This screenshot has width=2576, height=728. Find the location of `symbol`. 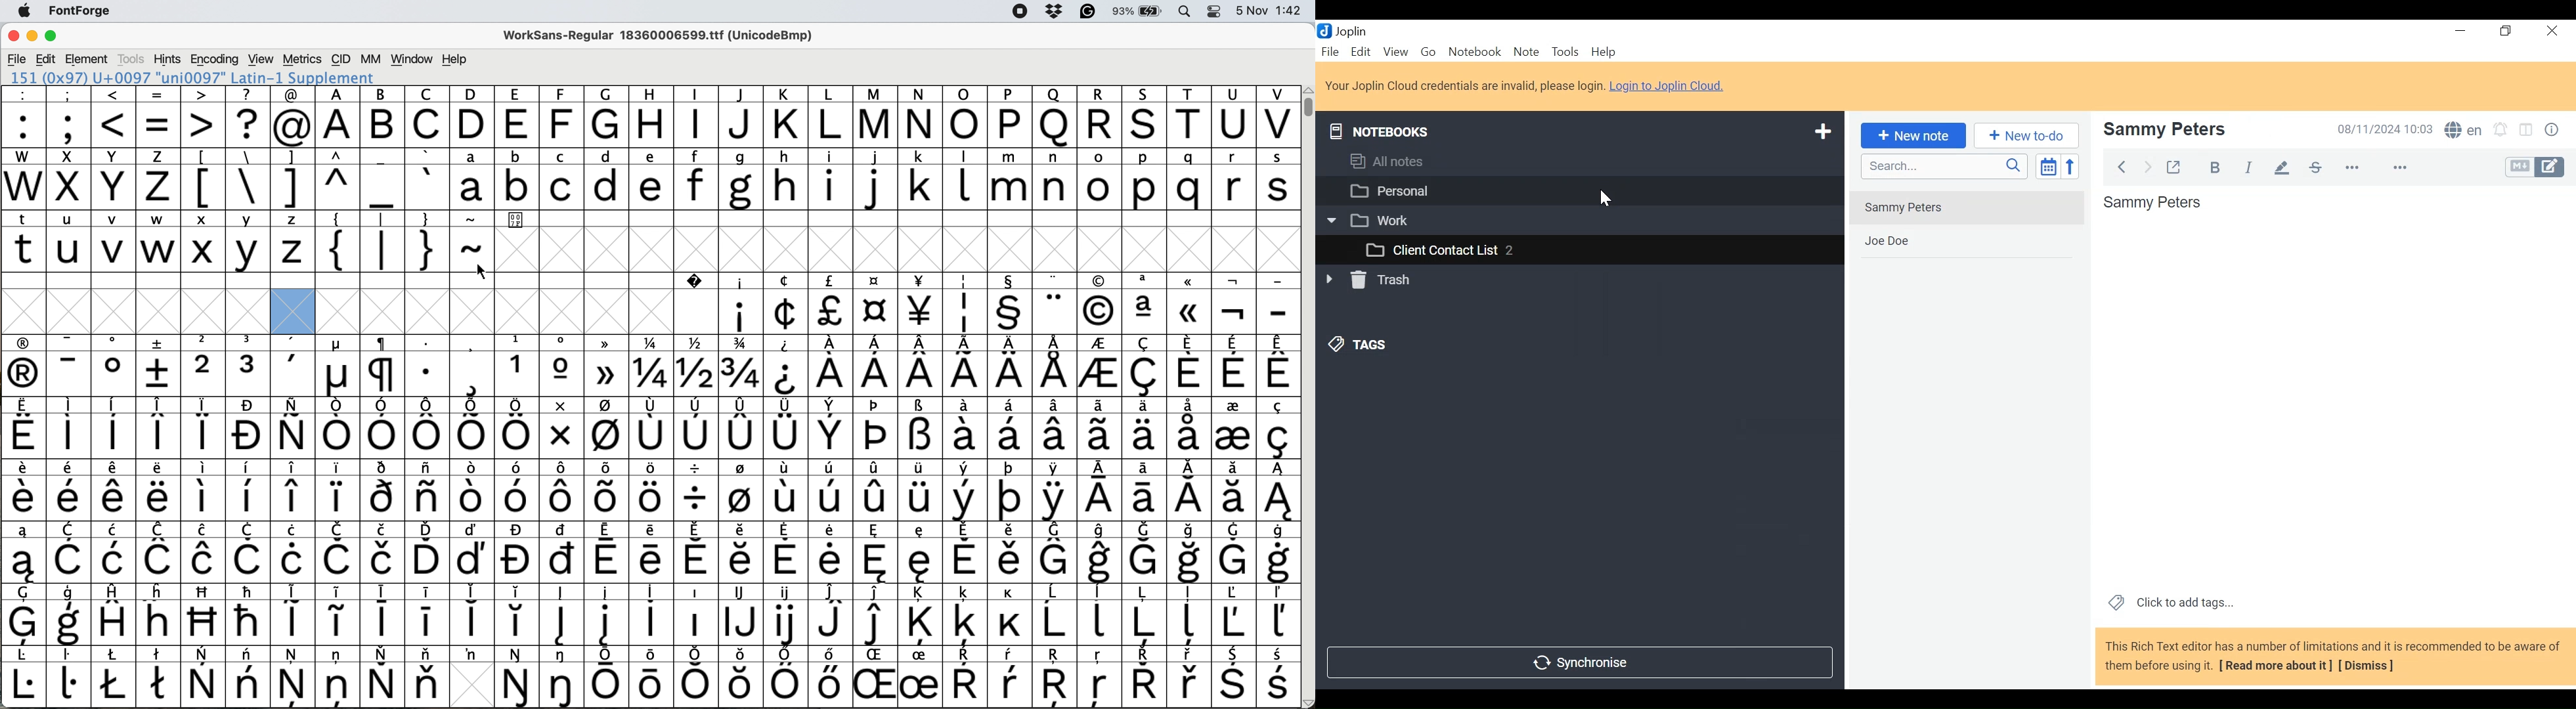

symbol is located at coordinates (832, 614).